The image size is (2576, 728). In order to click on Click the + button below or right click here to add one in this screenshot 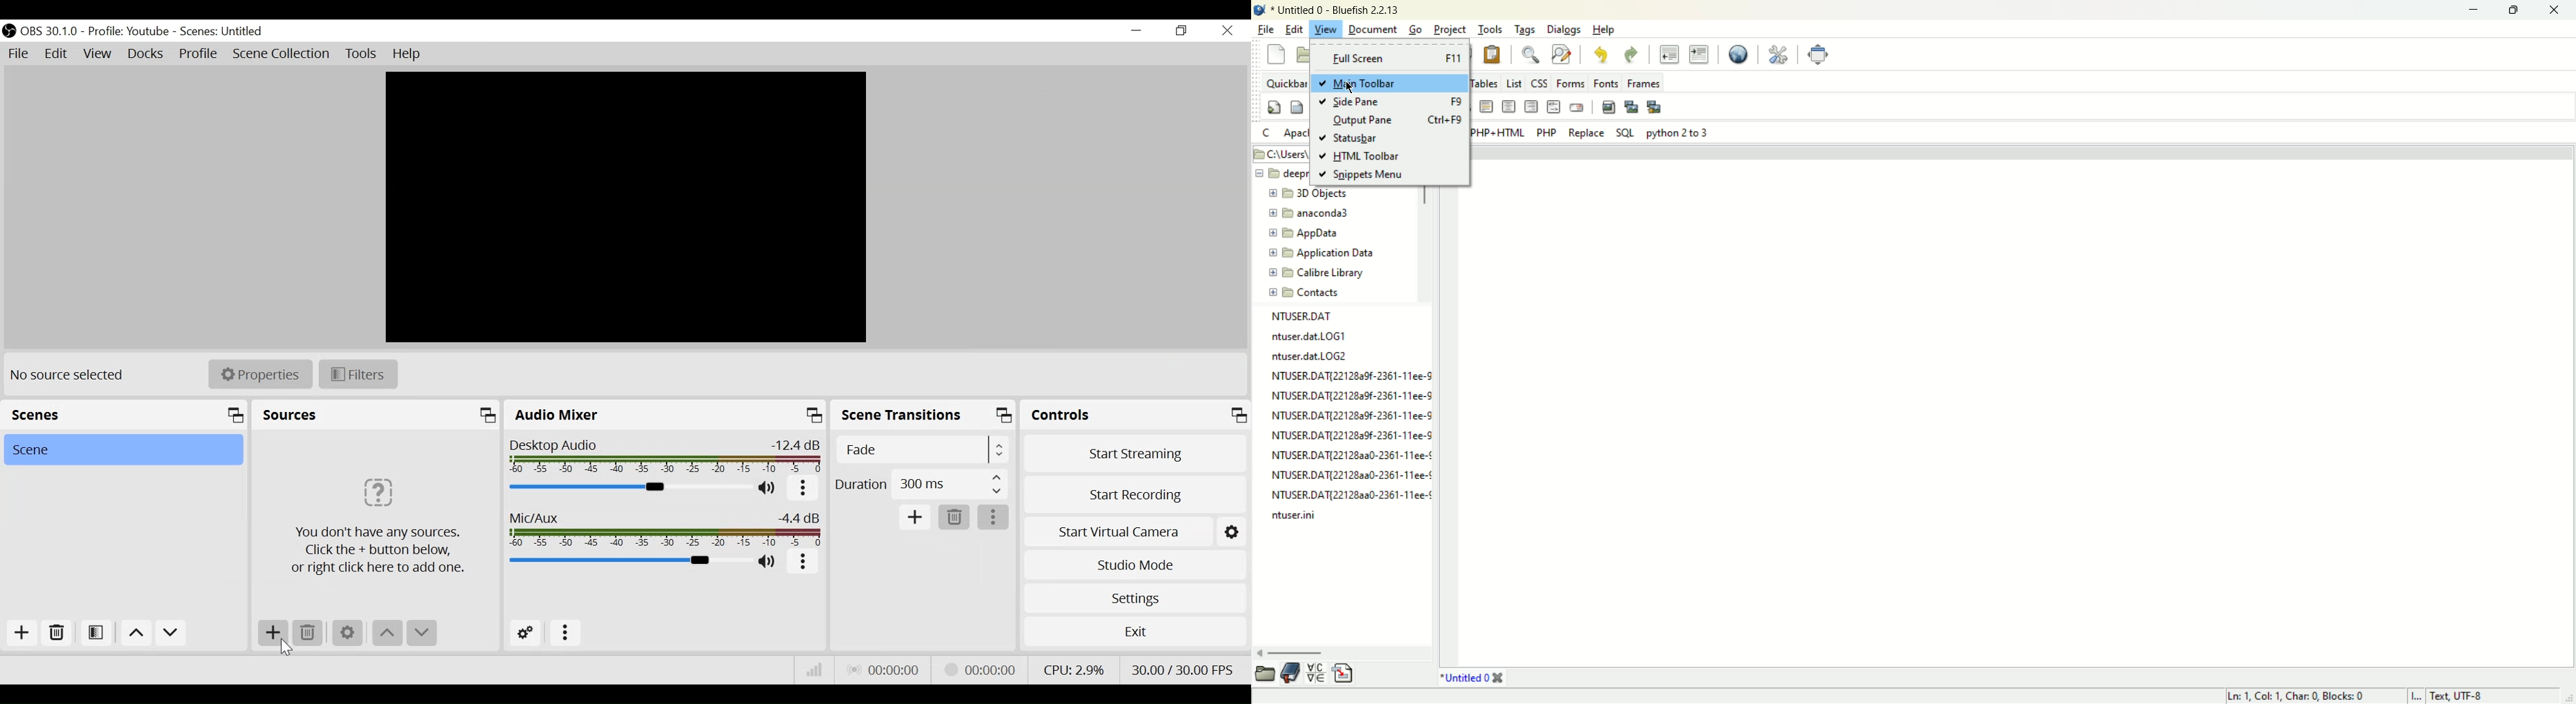, I will do `click(373, 523)`.